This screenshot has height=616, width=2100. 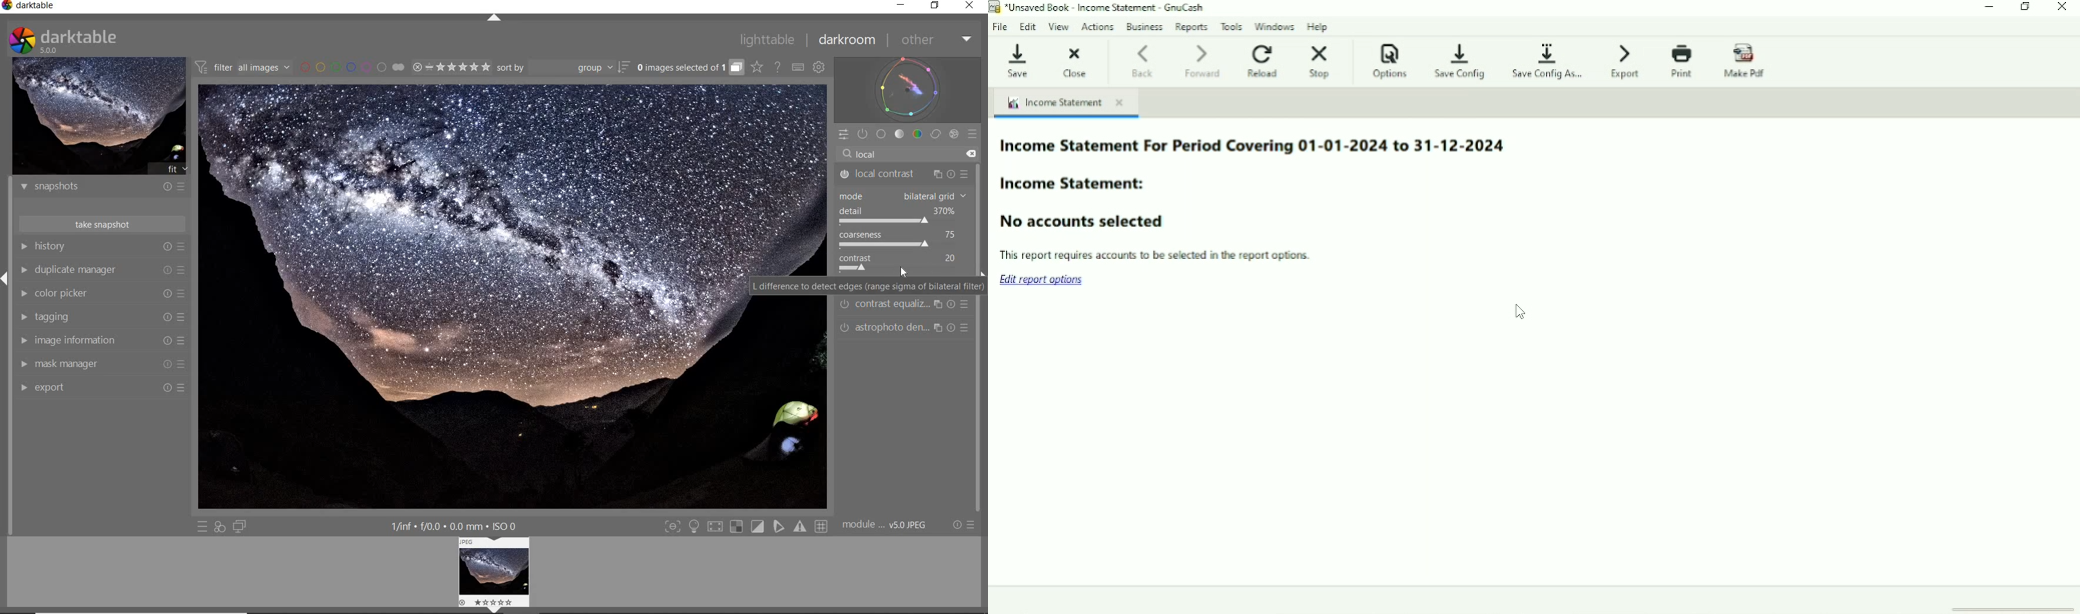 I want to click on contrast: 20, so click(x=901, y=258).